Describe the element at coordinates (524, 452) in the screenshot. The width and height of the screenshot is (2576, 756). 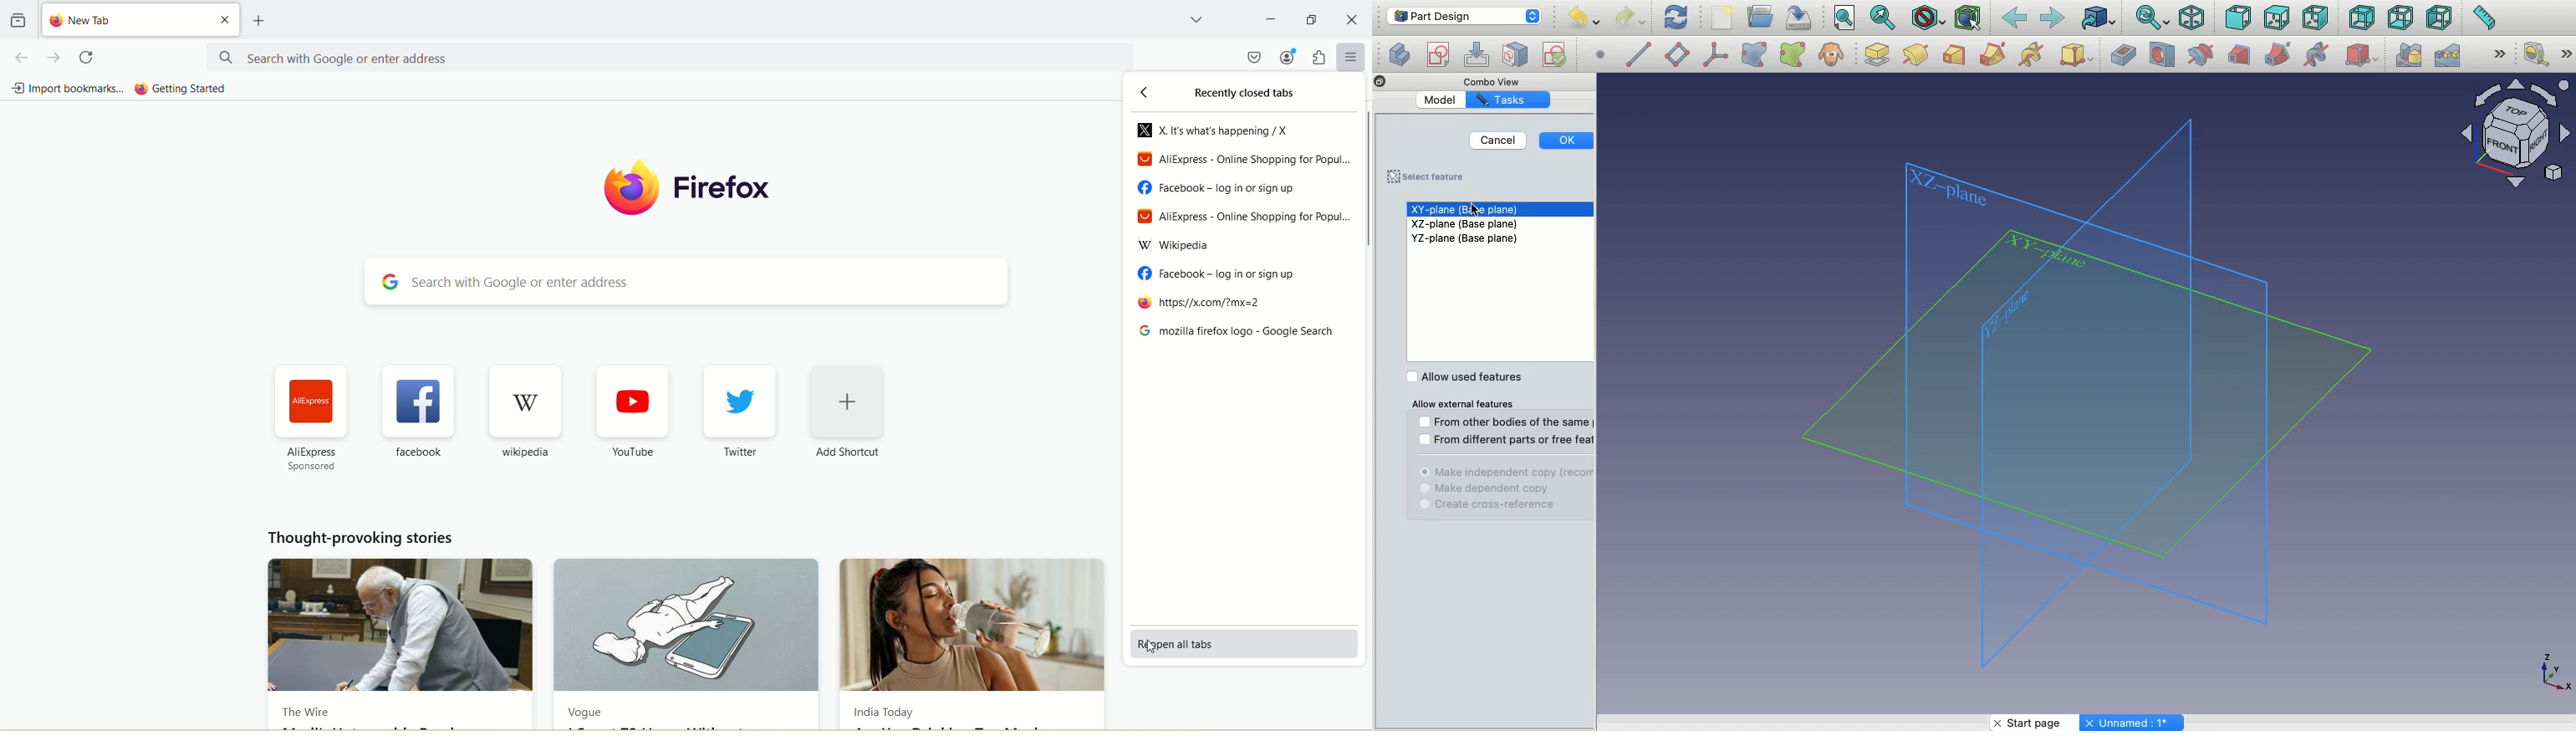
I see `wikipedia` at that location.